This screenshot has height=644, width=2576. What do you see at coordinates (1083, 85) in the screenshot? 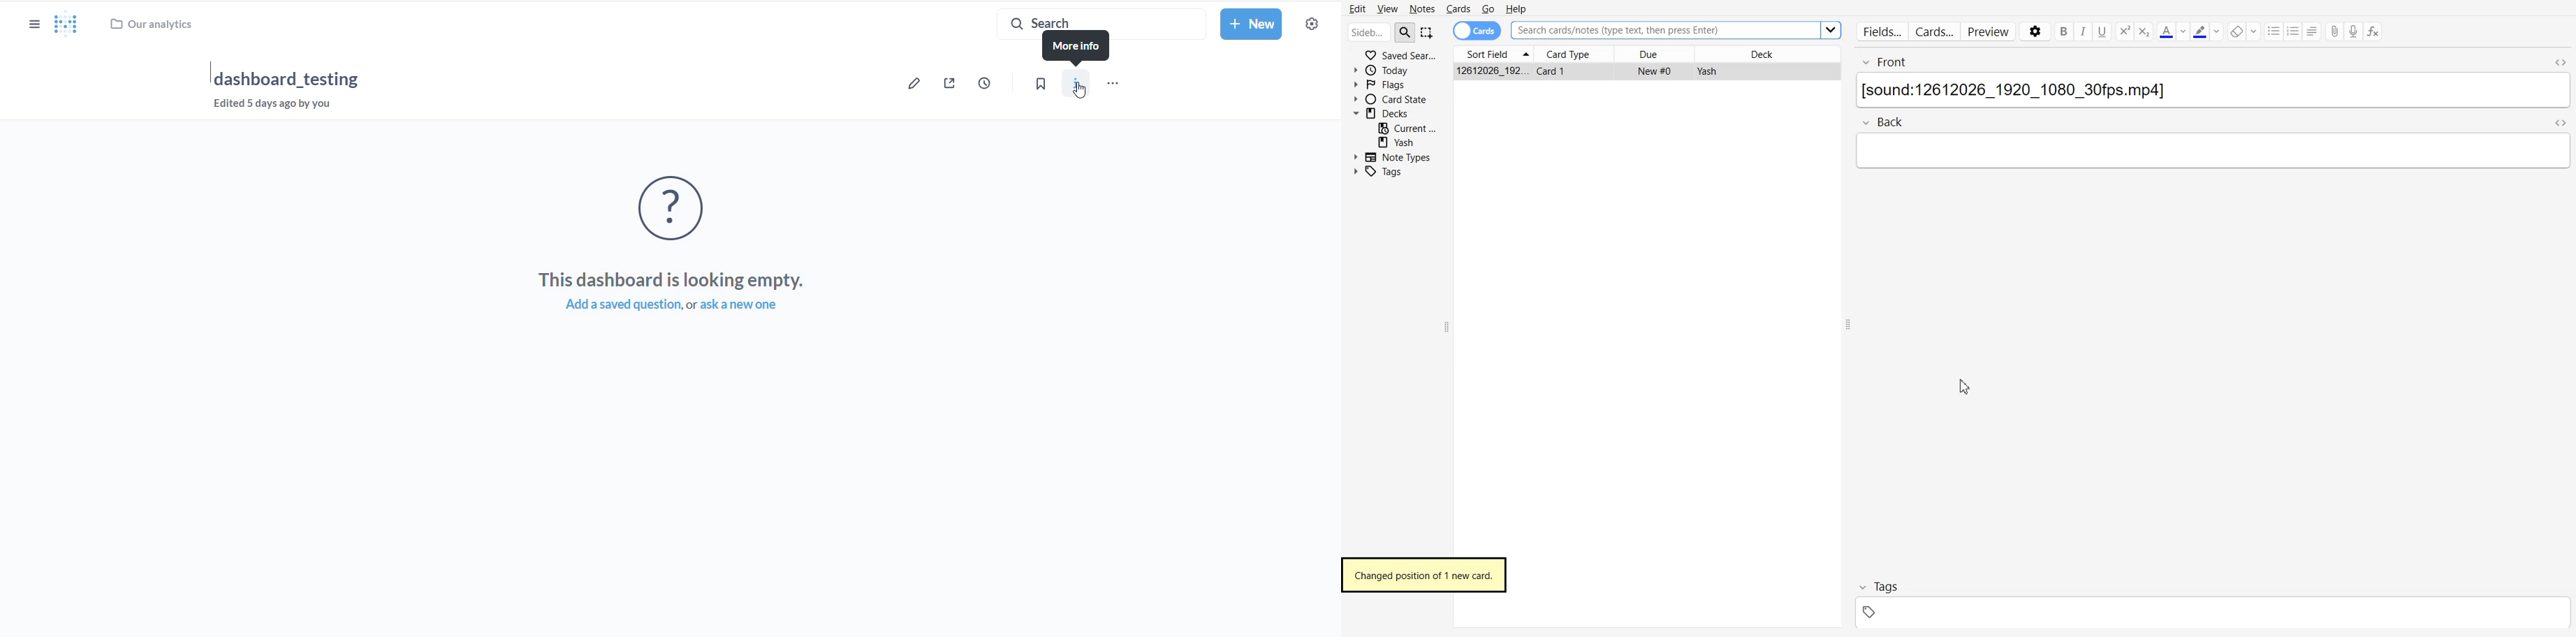
I see `more info` at bounding box center [1083, 85].